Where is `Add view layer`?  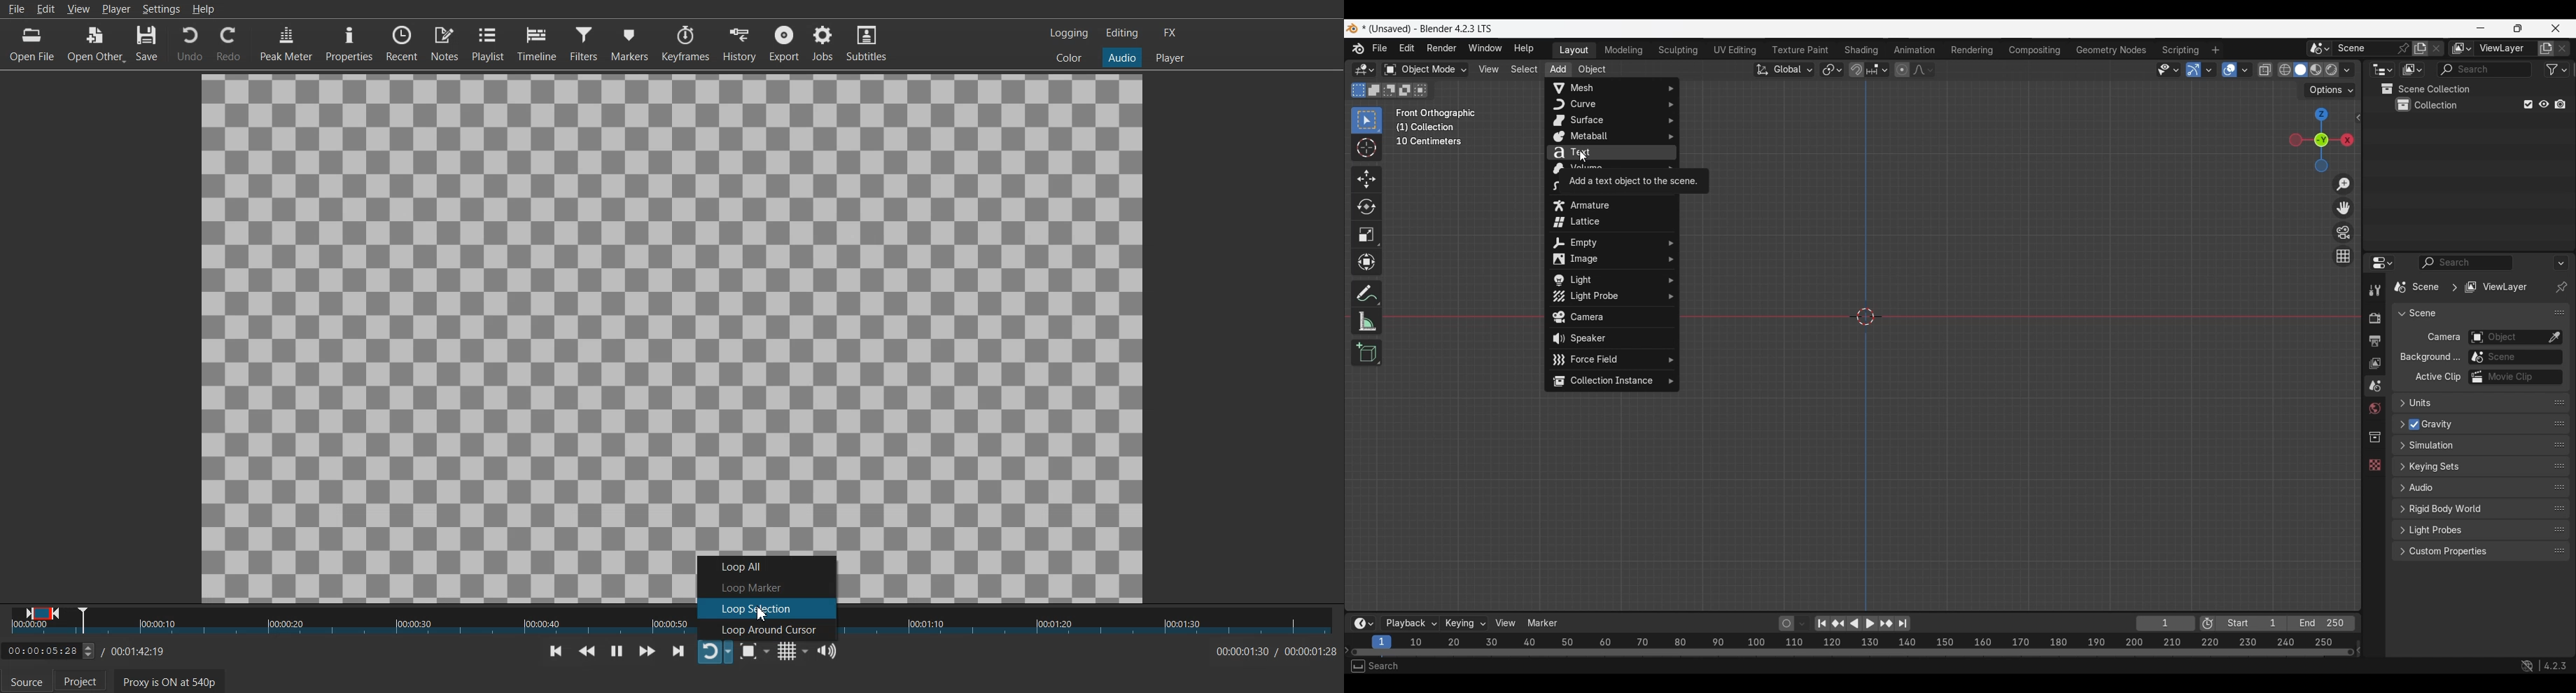 Add view layer is located at coordinates (2546, 49).